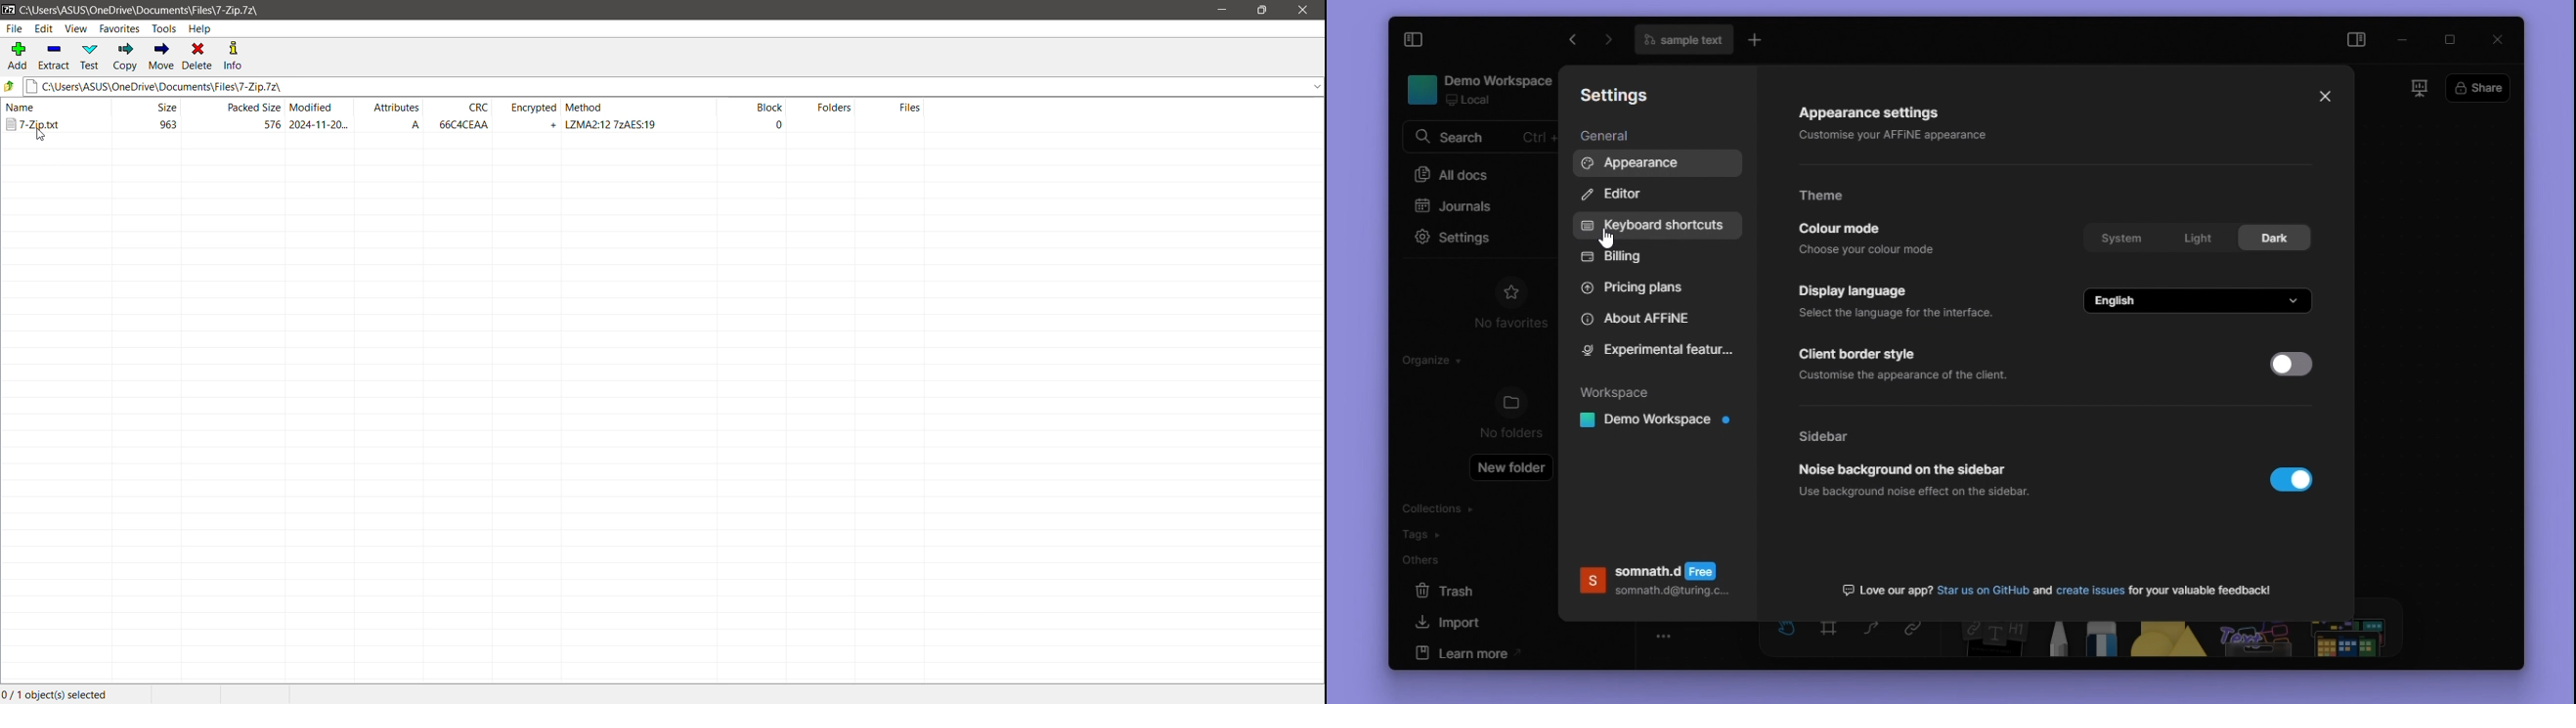  What do you see at coordinates (1647, 319) in the screenshot?
I see `About` at bounding box center [1647, 319].